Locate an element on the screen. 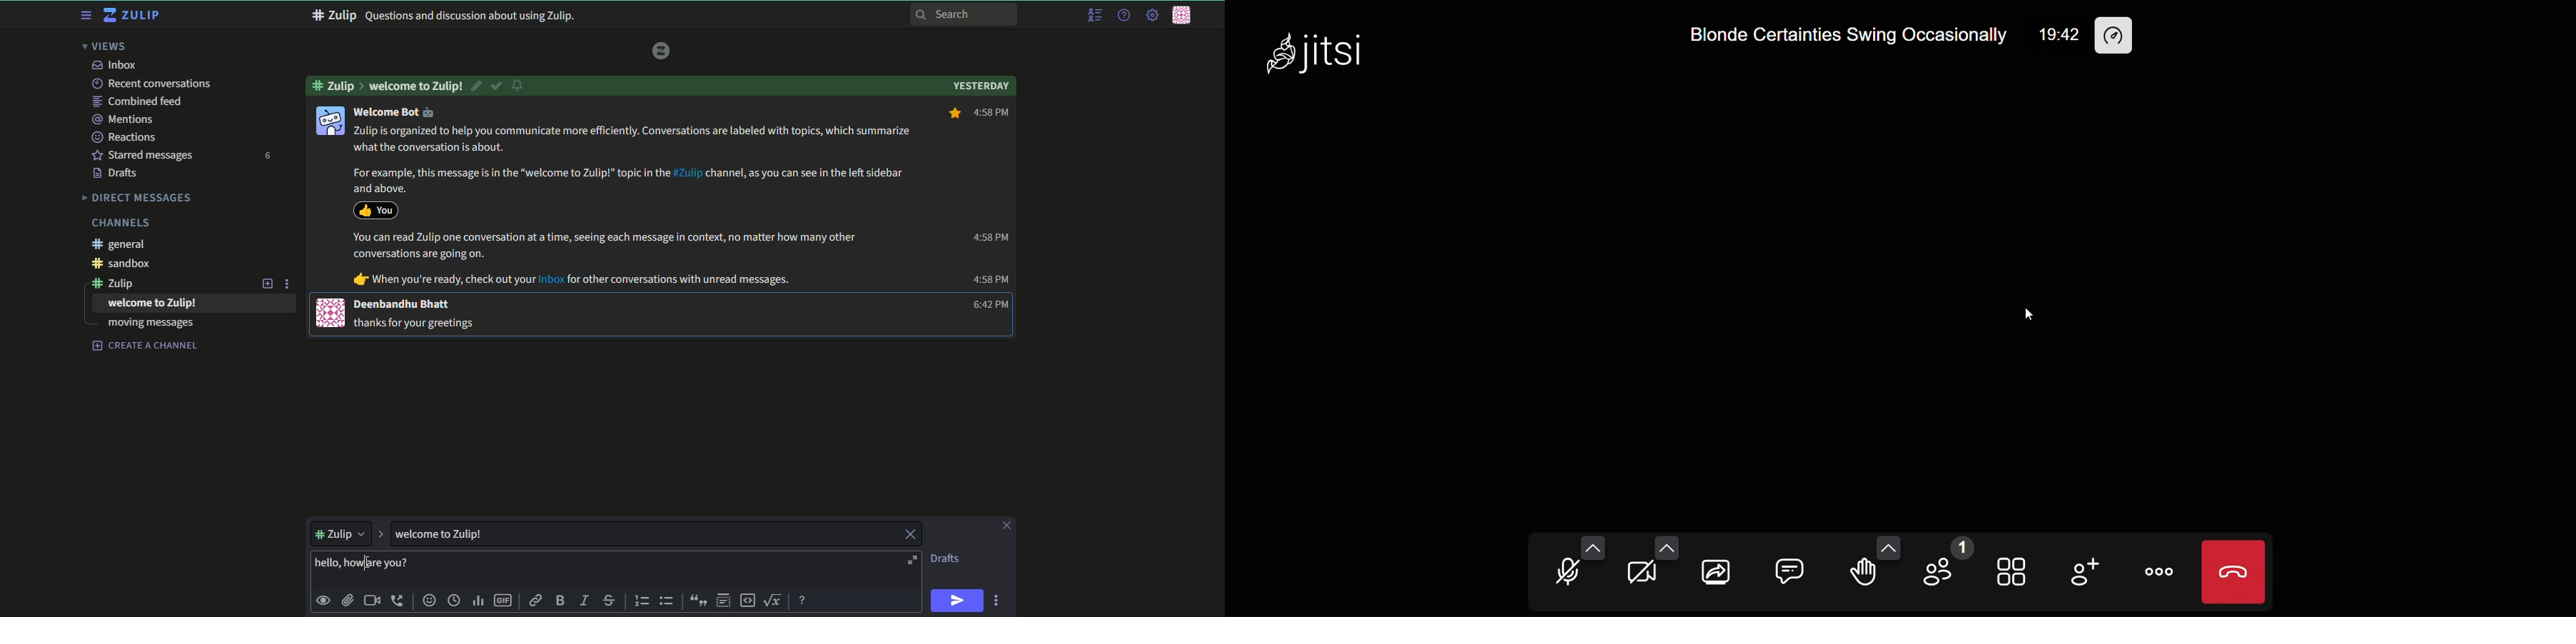  numbered list is located at coordinates (642, 601).